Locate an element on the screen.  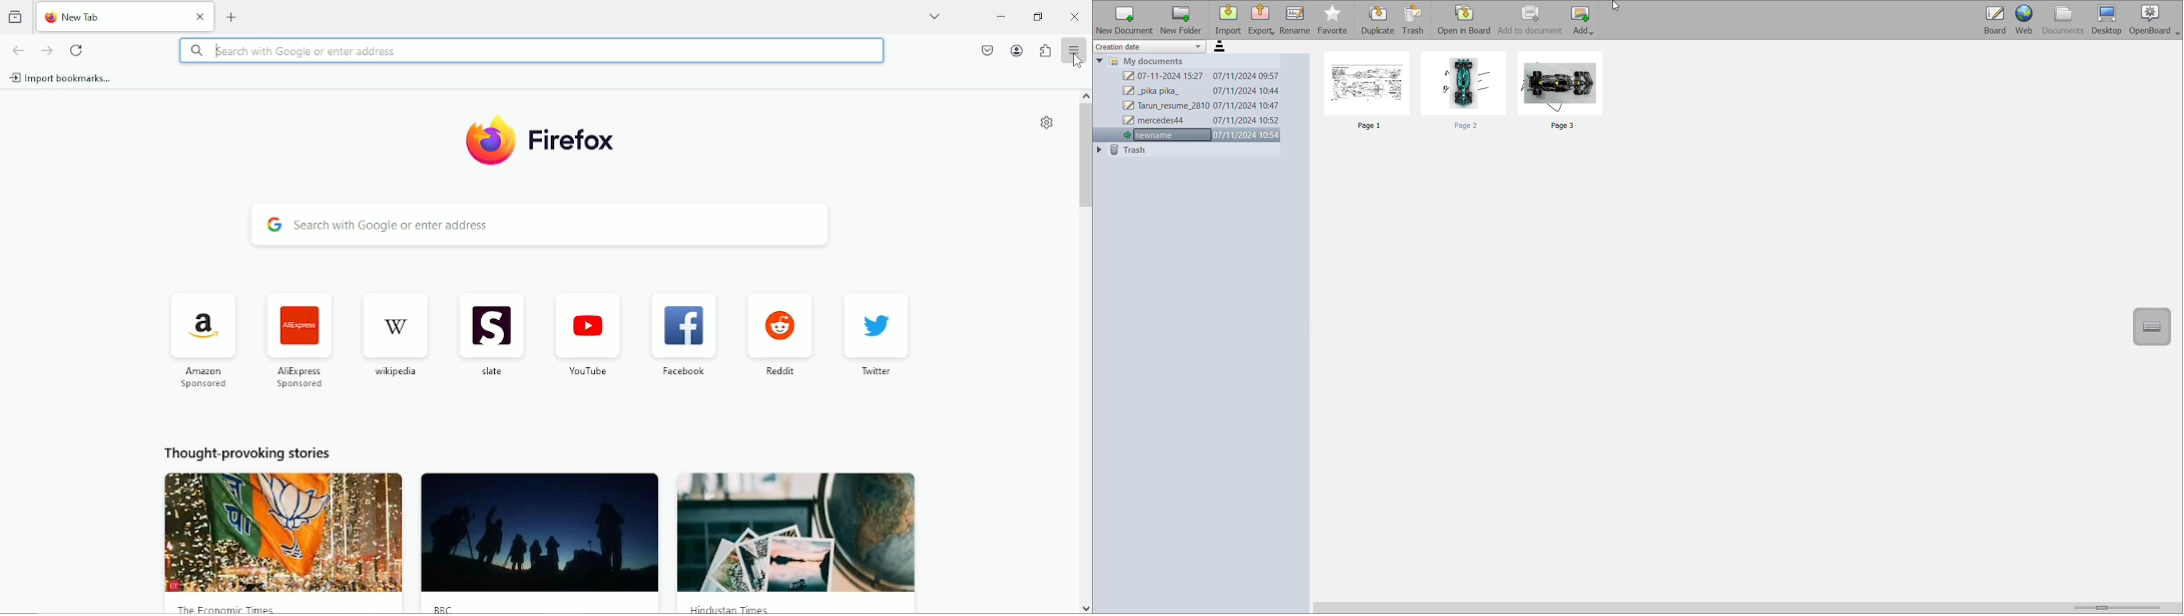
import is located at coordinates (1228, 20).